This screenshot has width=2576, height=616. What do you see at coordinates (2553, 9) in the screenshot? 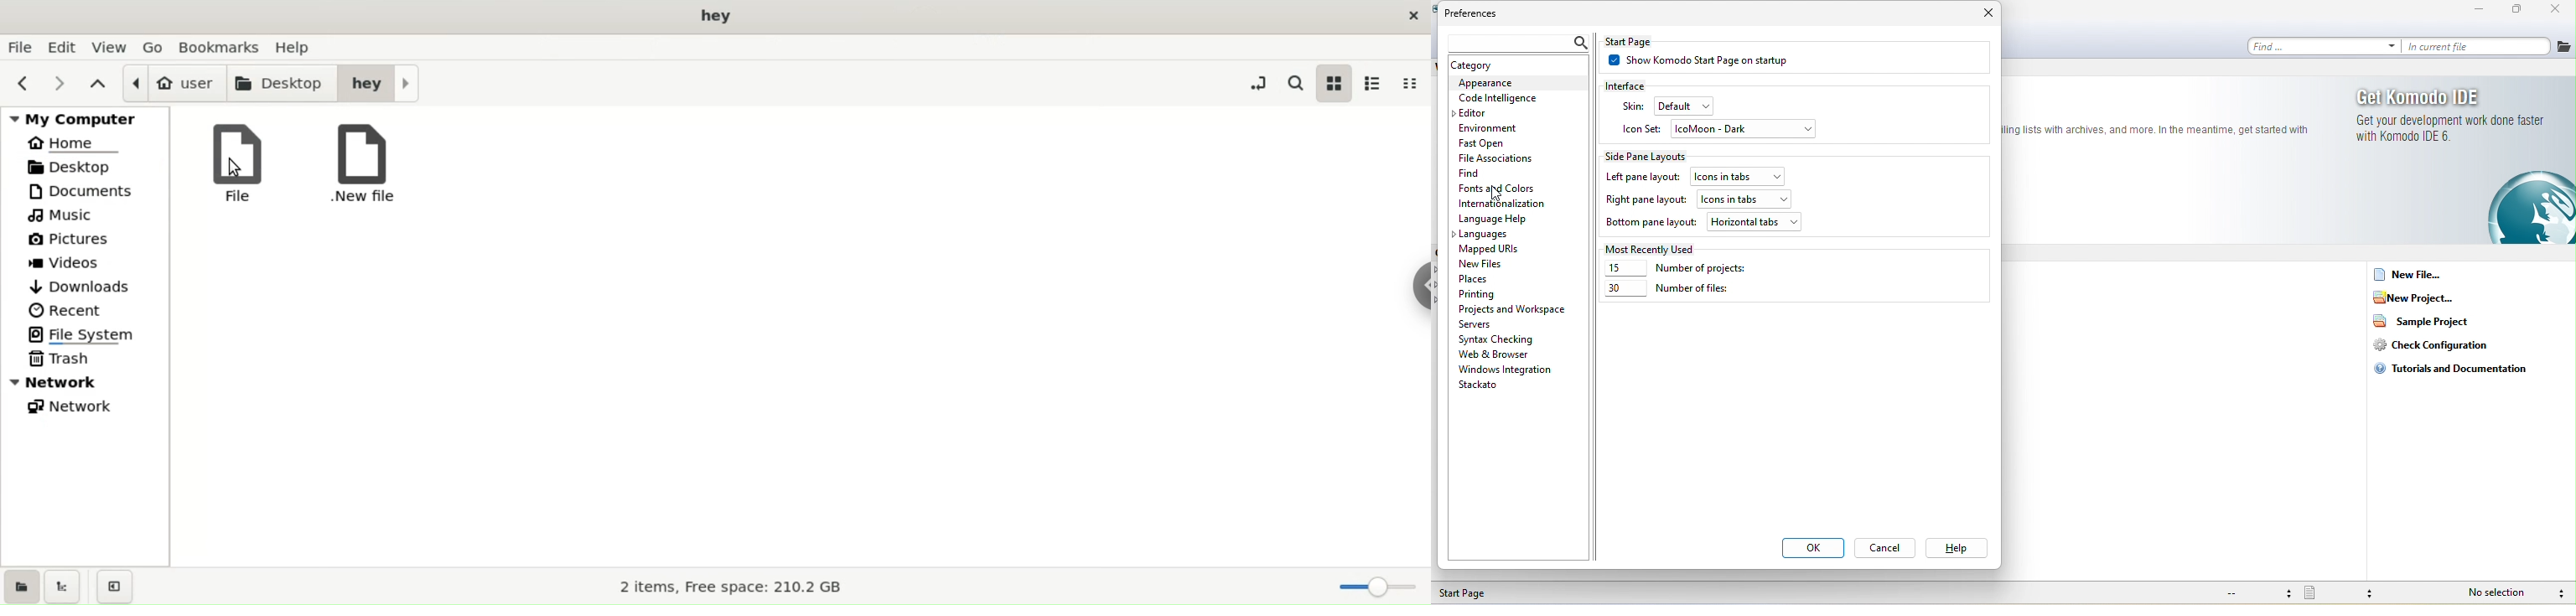
I see `close` at bounding box center [2553, 9].